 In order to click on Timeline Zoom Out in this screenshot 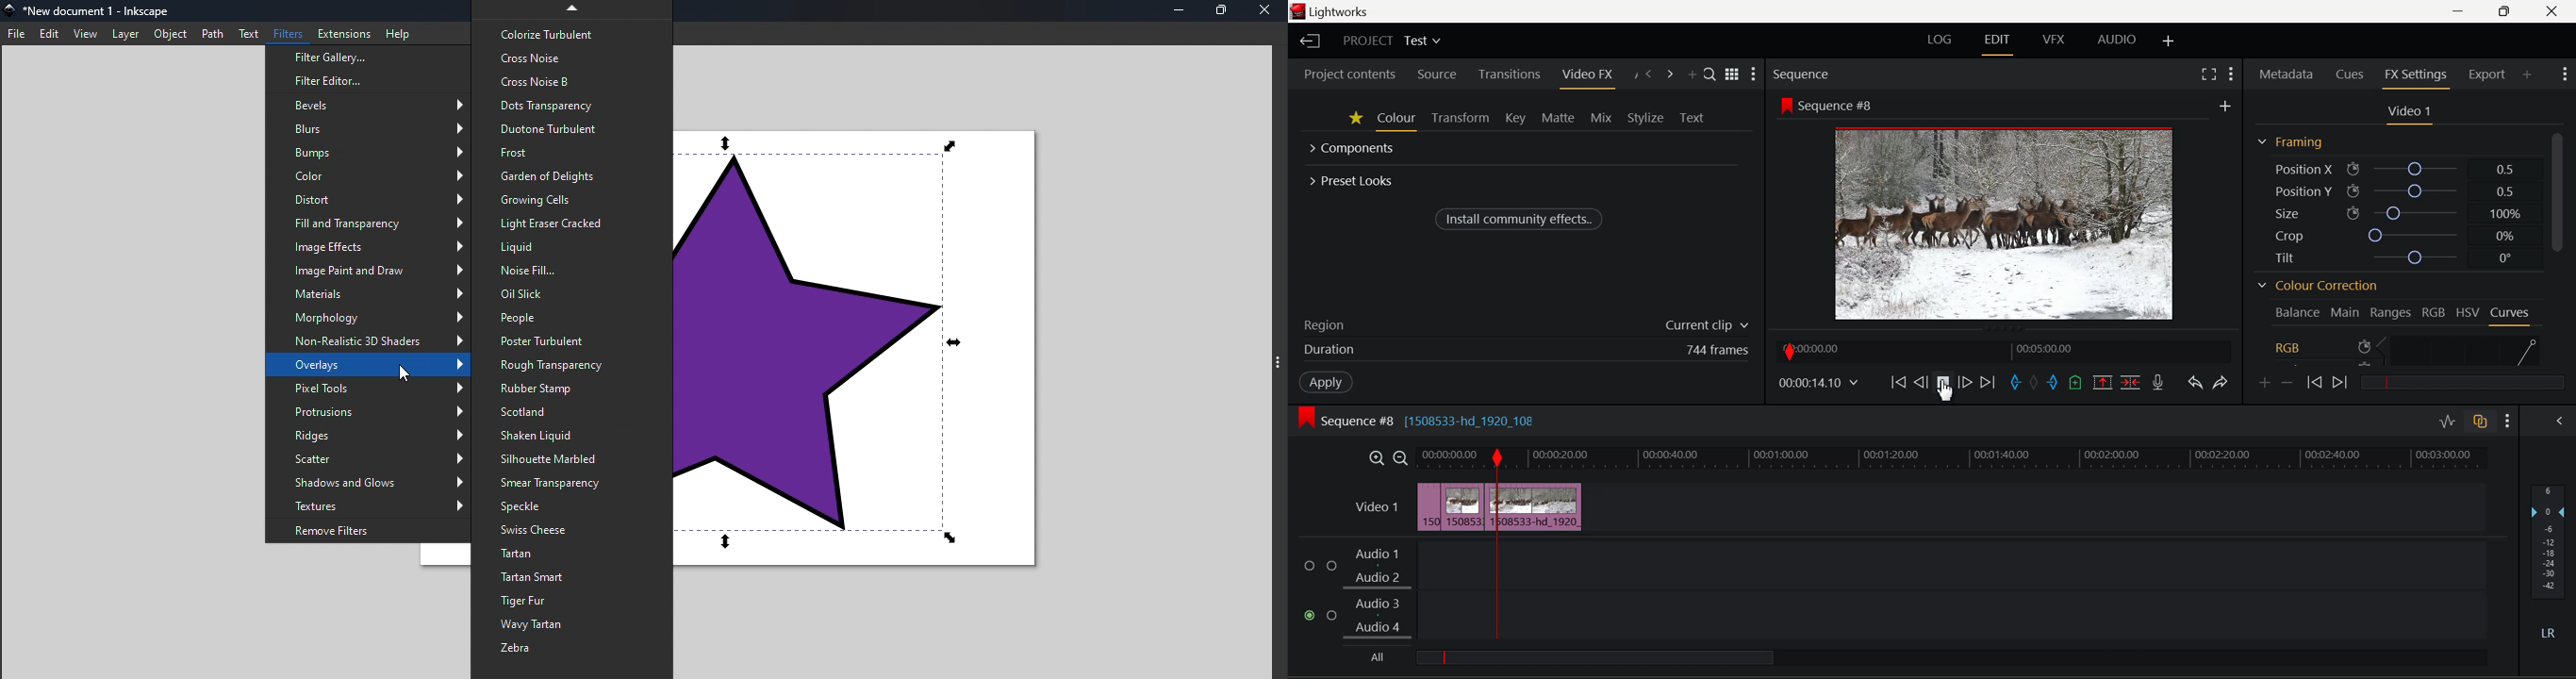, I will do `click(1399, 458)`.